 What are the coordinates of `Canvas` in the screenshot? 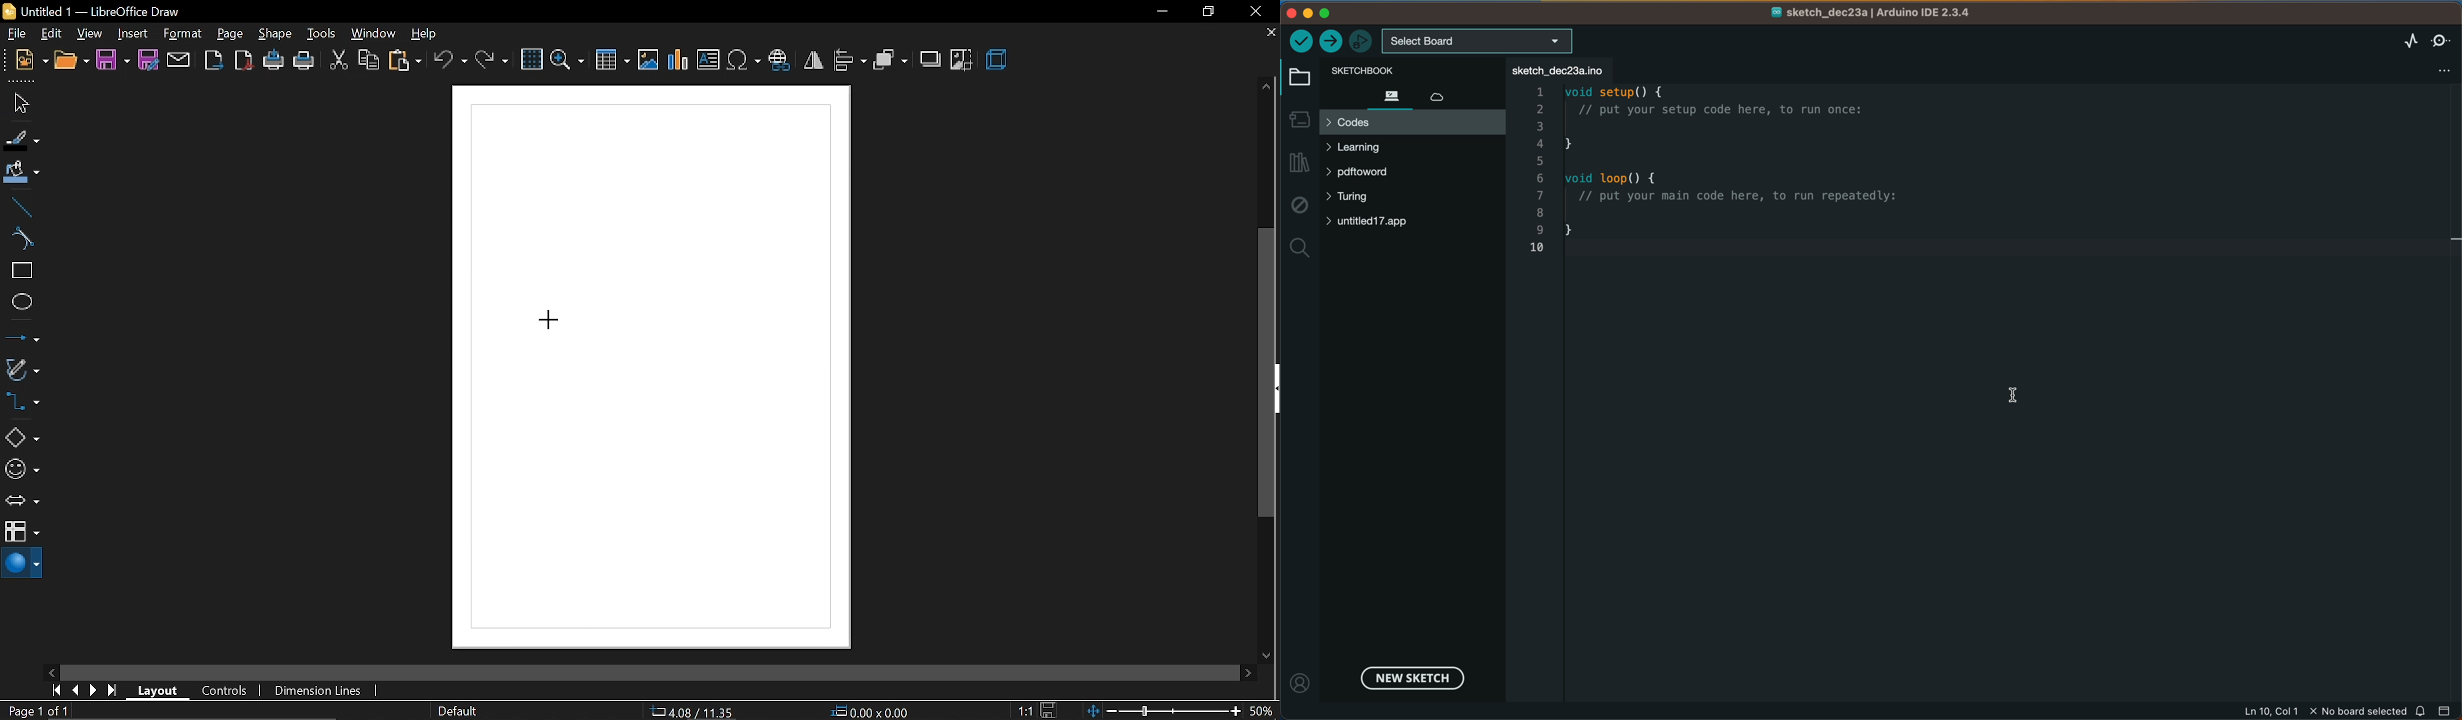 It's located at (649, 369).